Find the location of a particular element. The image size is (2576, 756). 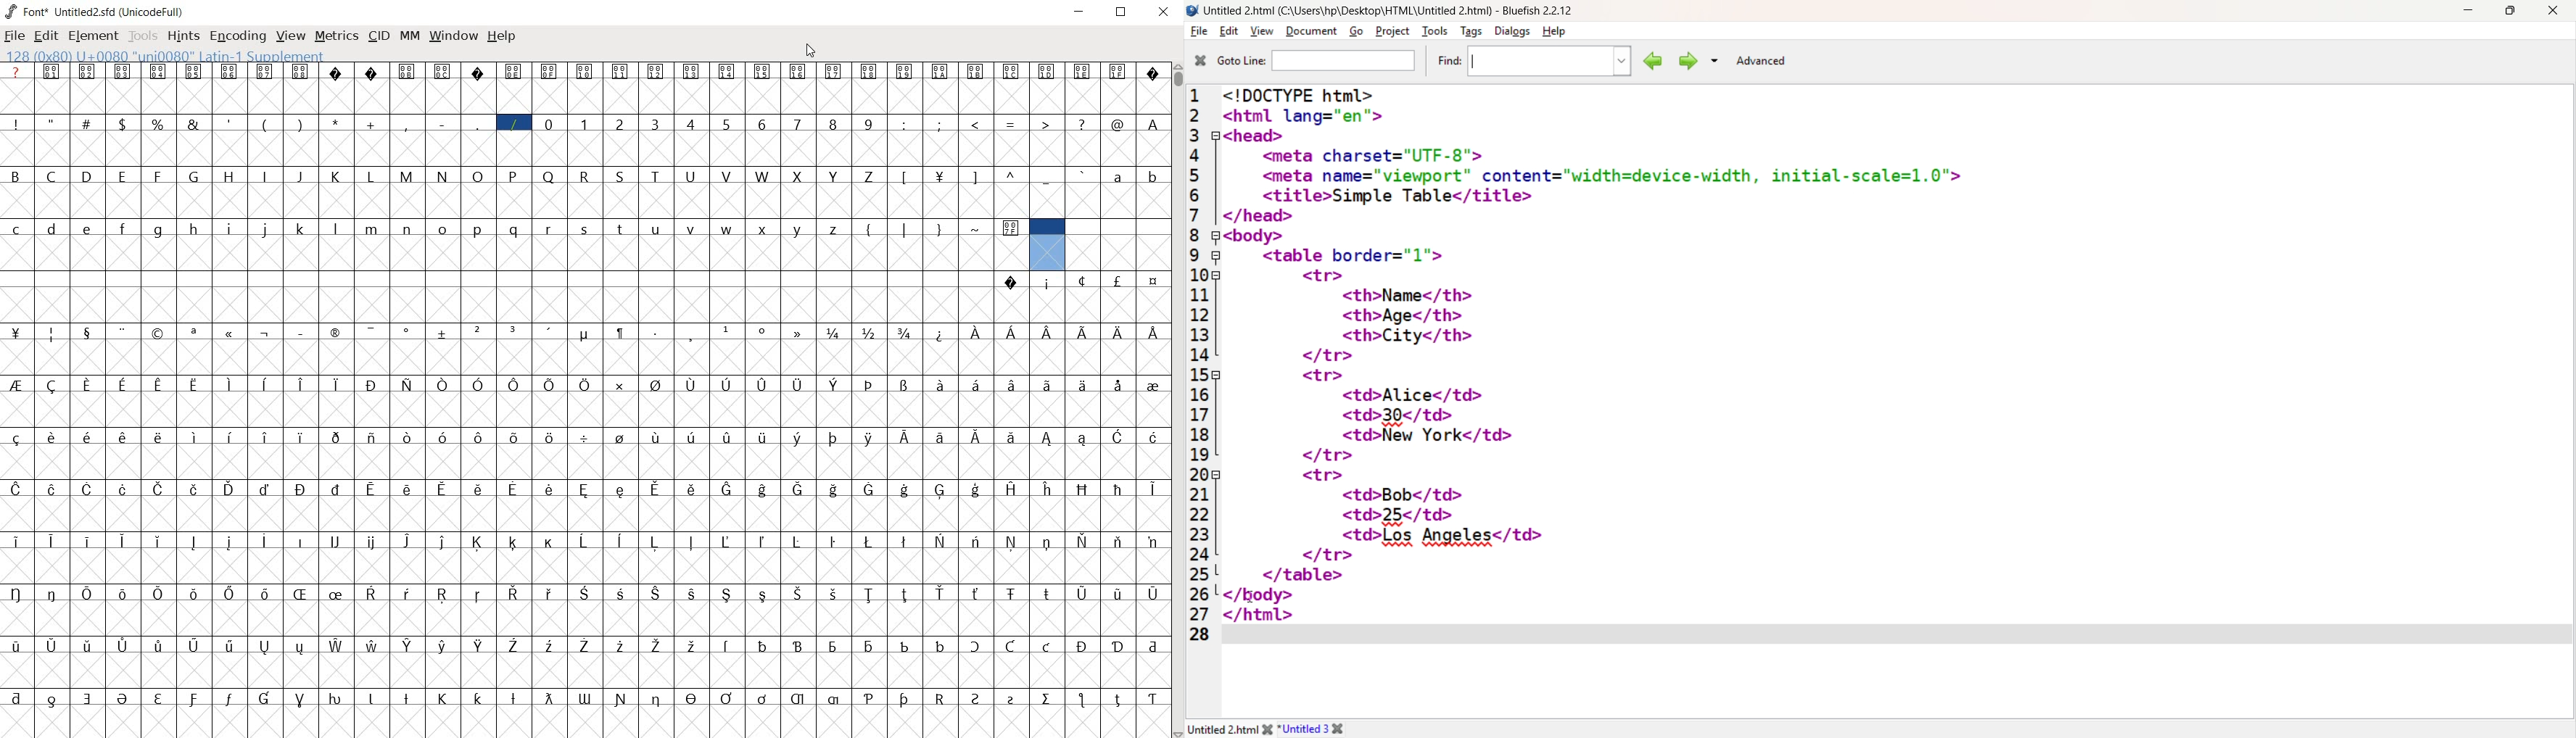

Symbol is located at coordinates (443, 333).